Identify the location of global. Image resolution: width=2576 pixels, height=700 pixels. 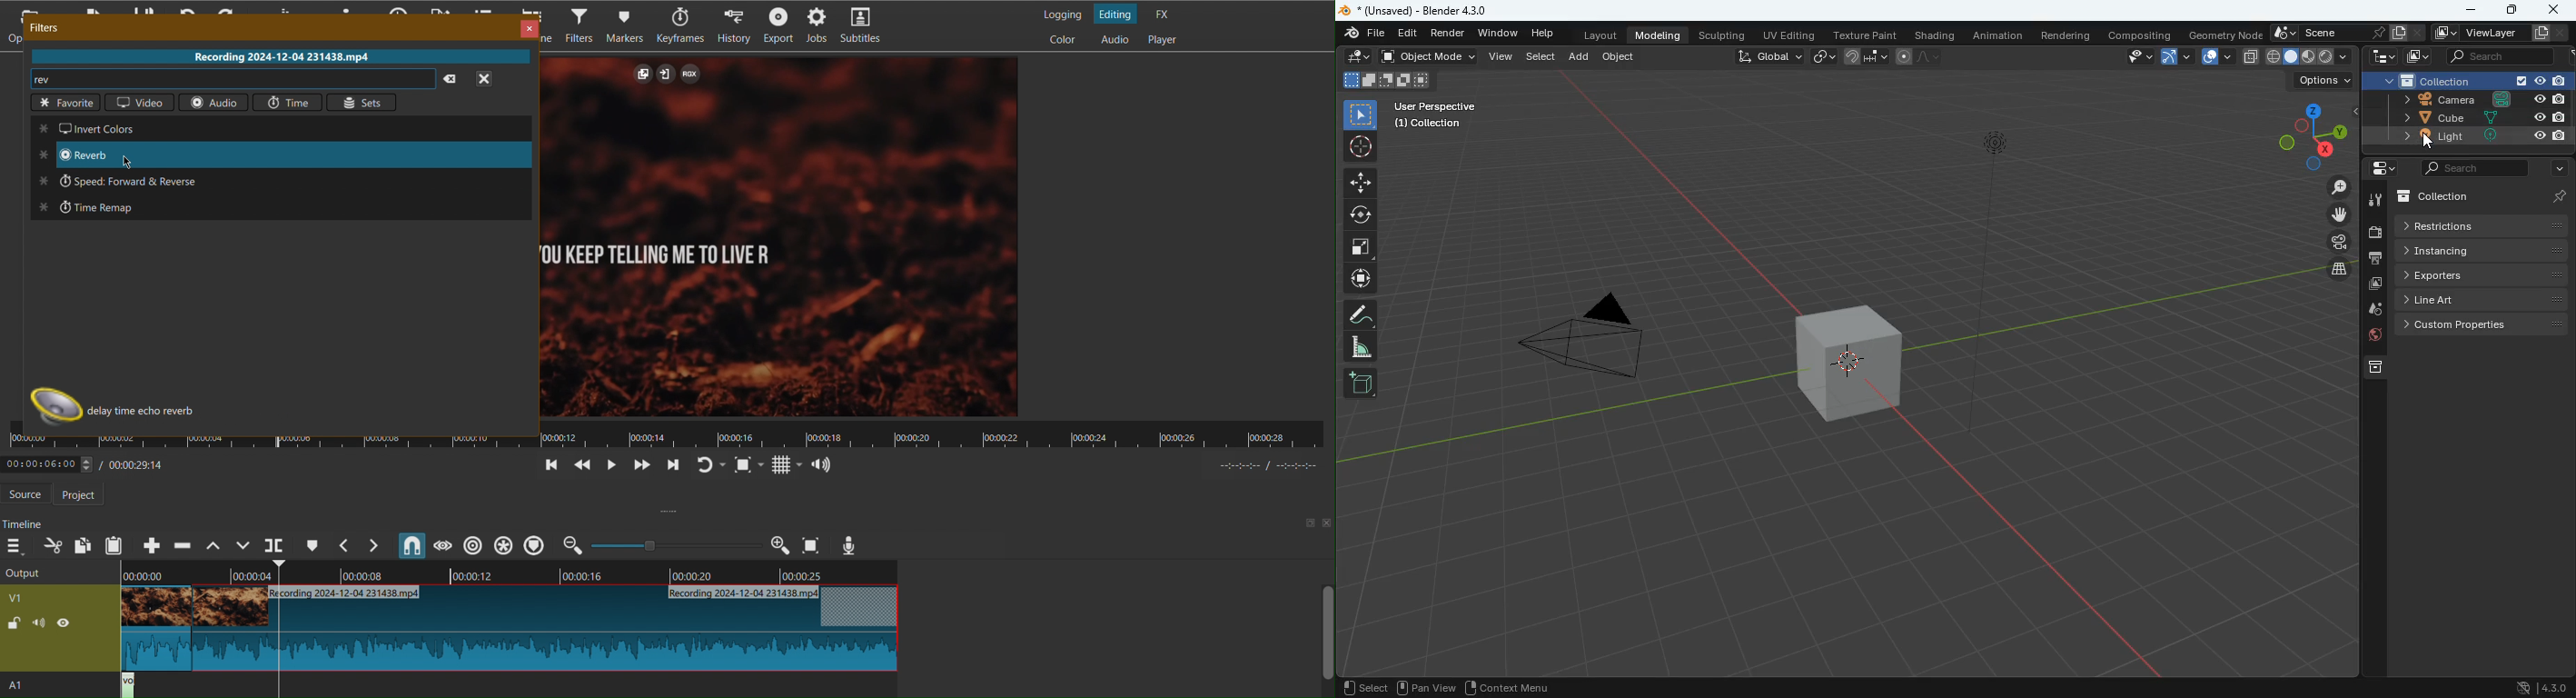
(1769, 58).